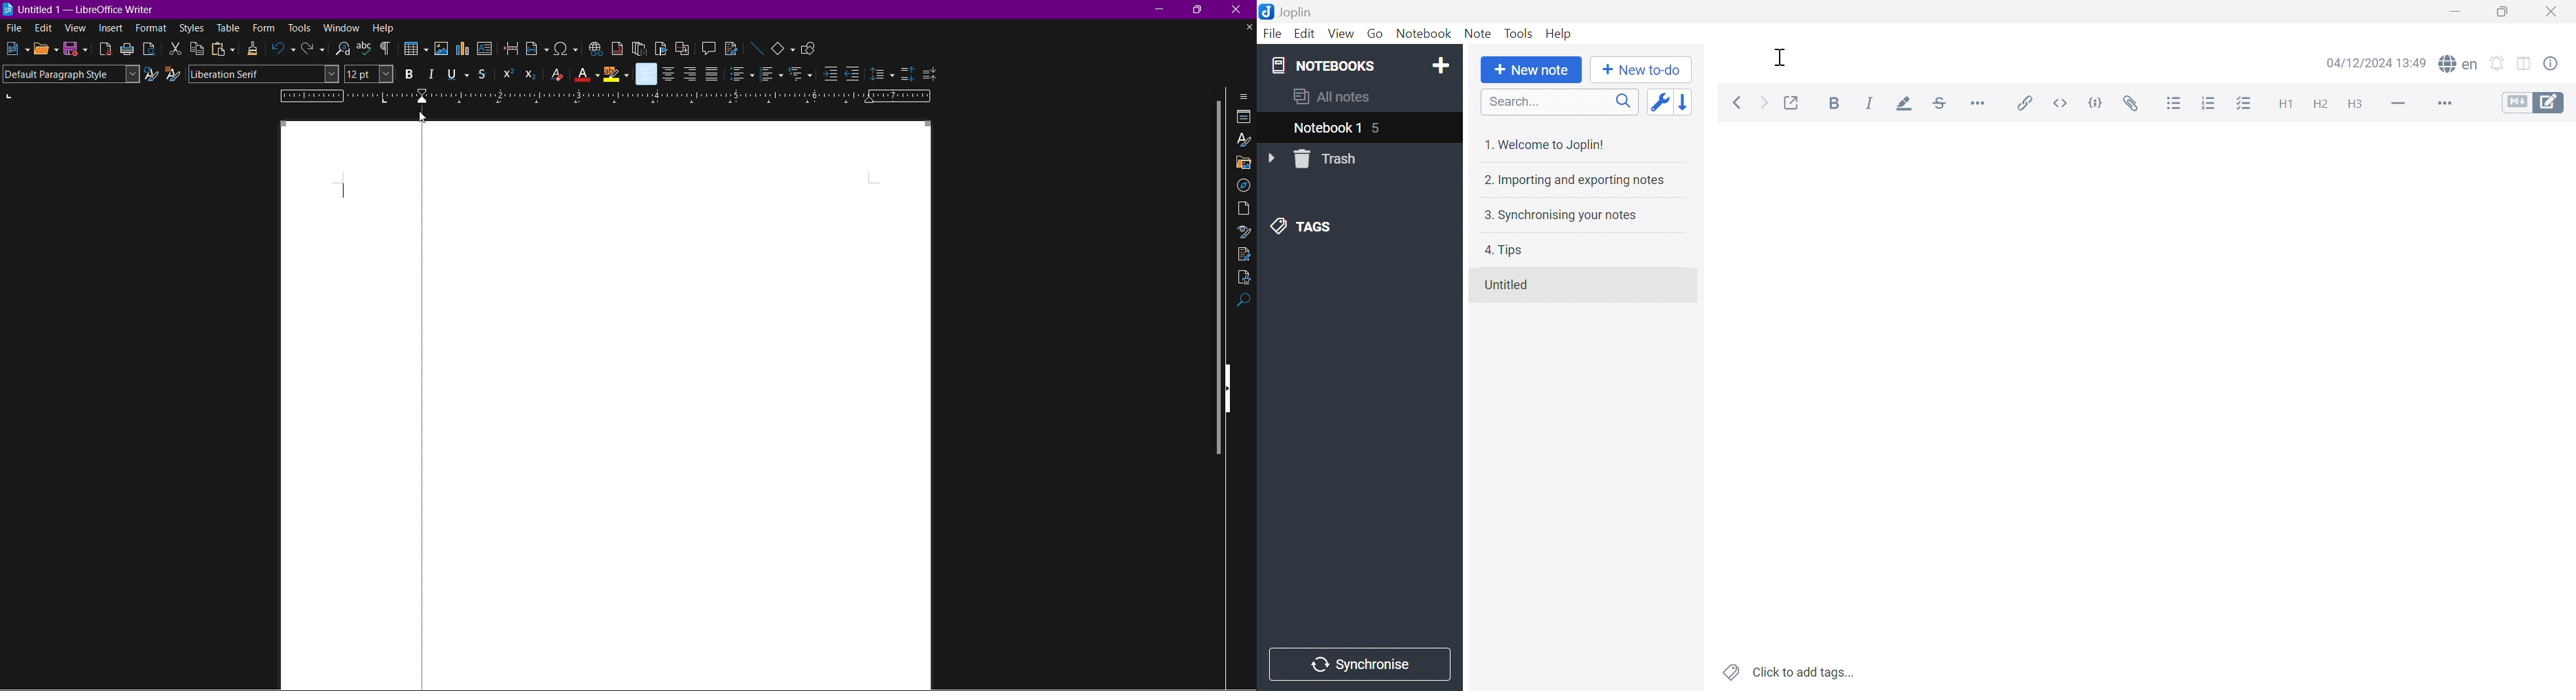  What do you see at coordinates (1791, 670) in the screenshot?
I see `Click to add notes...` at bounding box center [1791, 670].